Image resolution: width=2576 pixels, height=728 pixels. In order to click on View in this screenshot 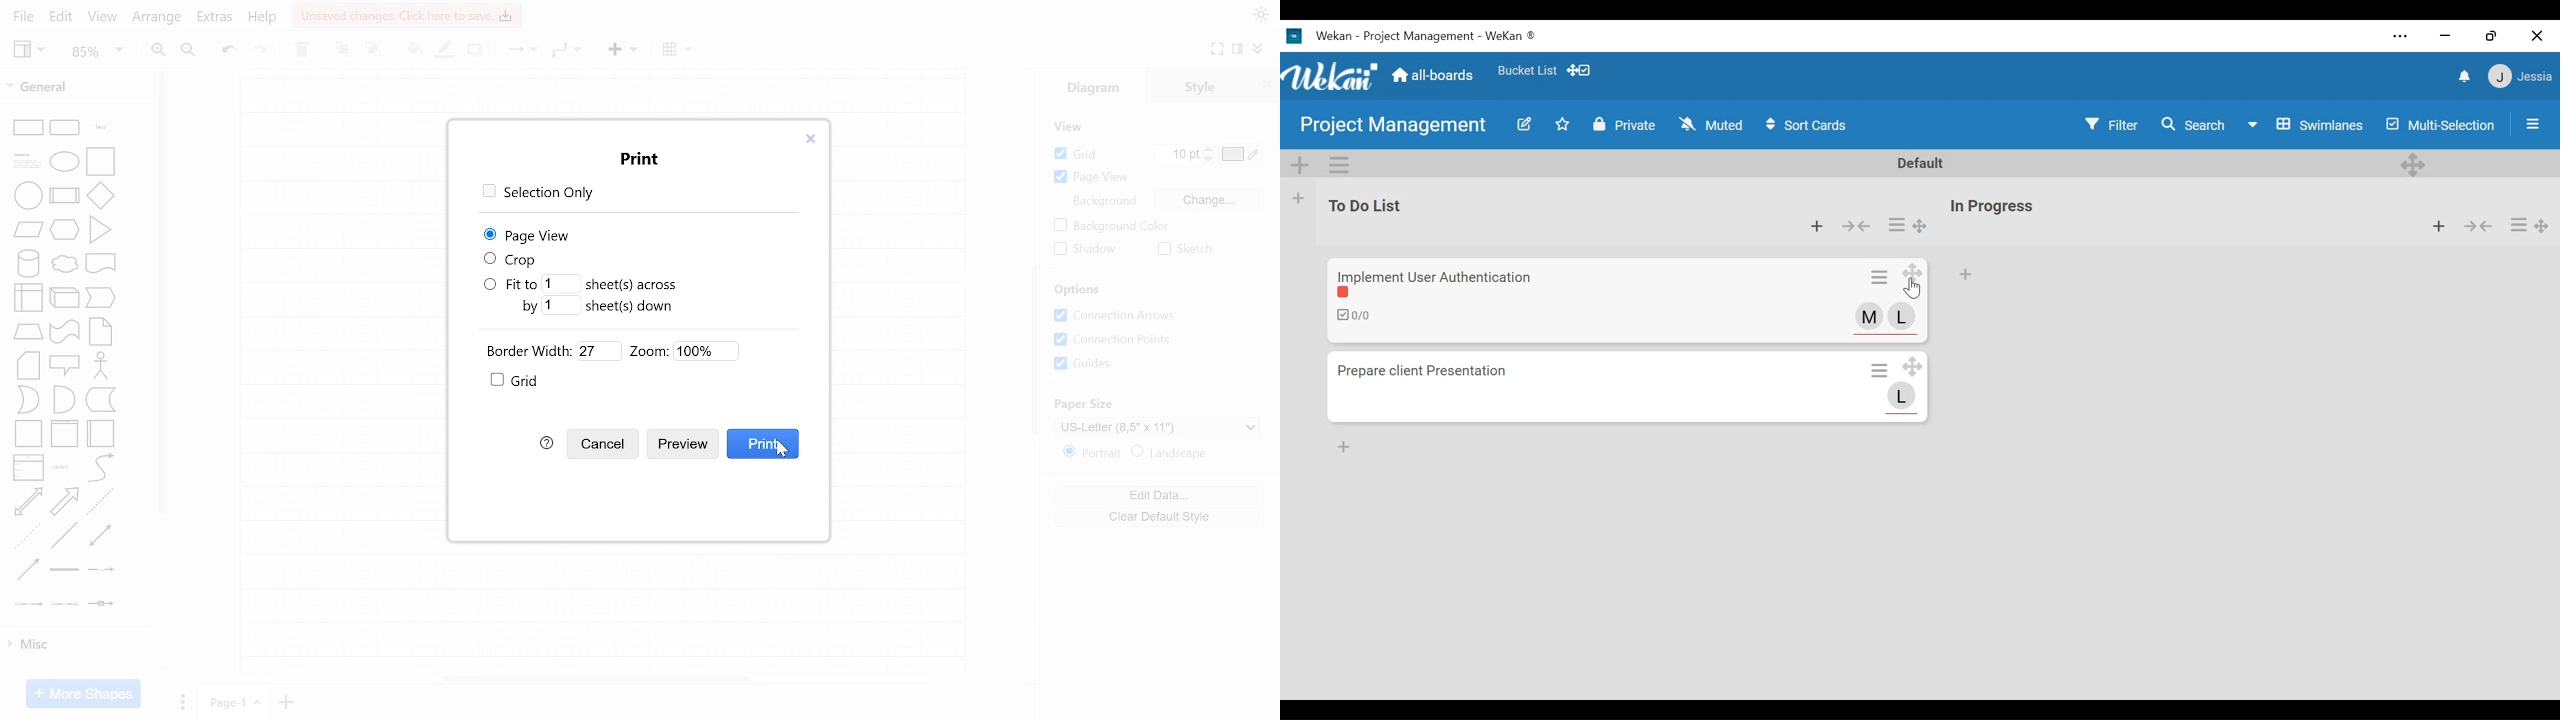, I will do `click(1069, 126)`.